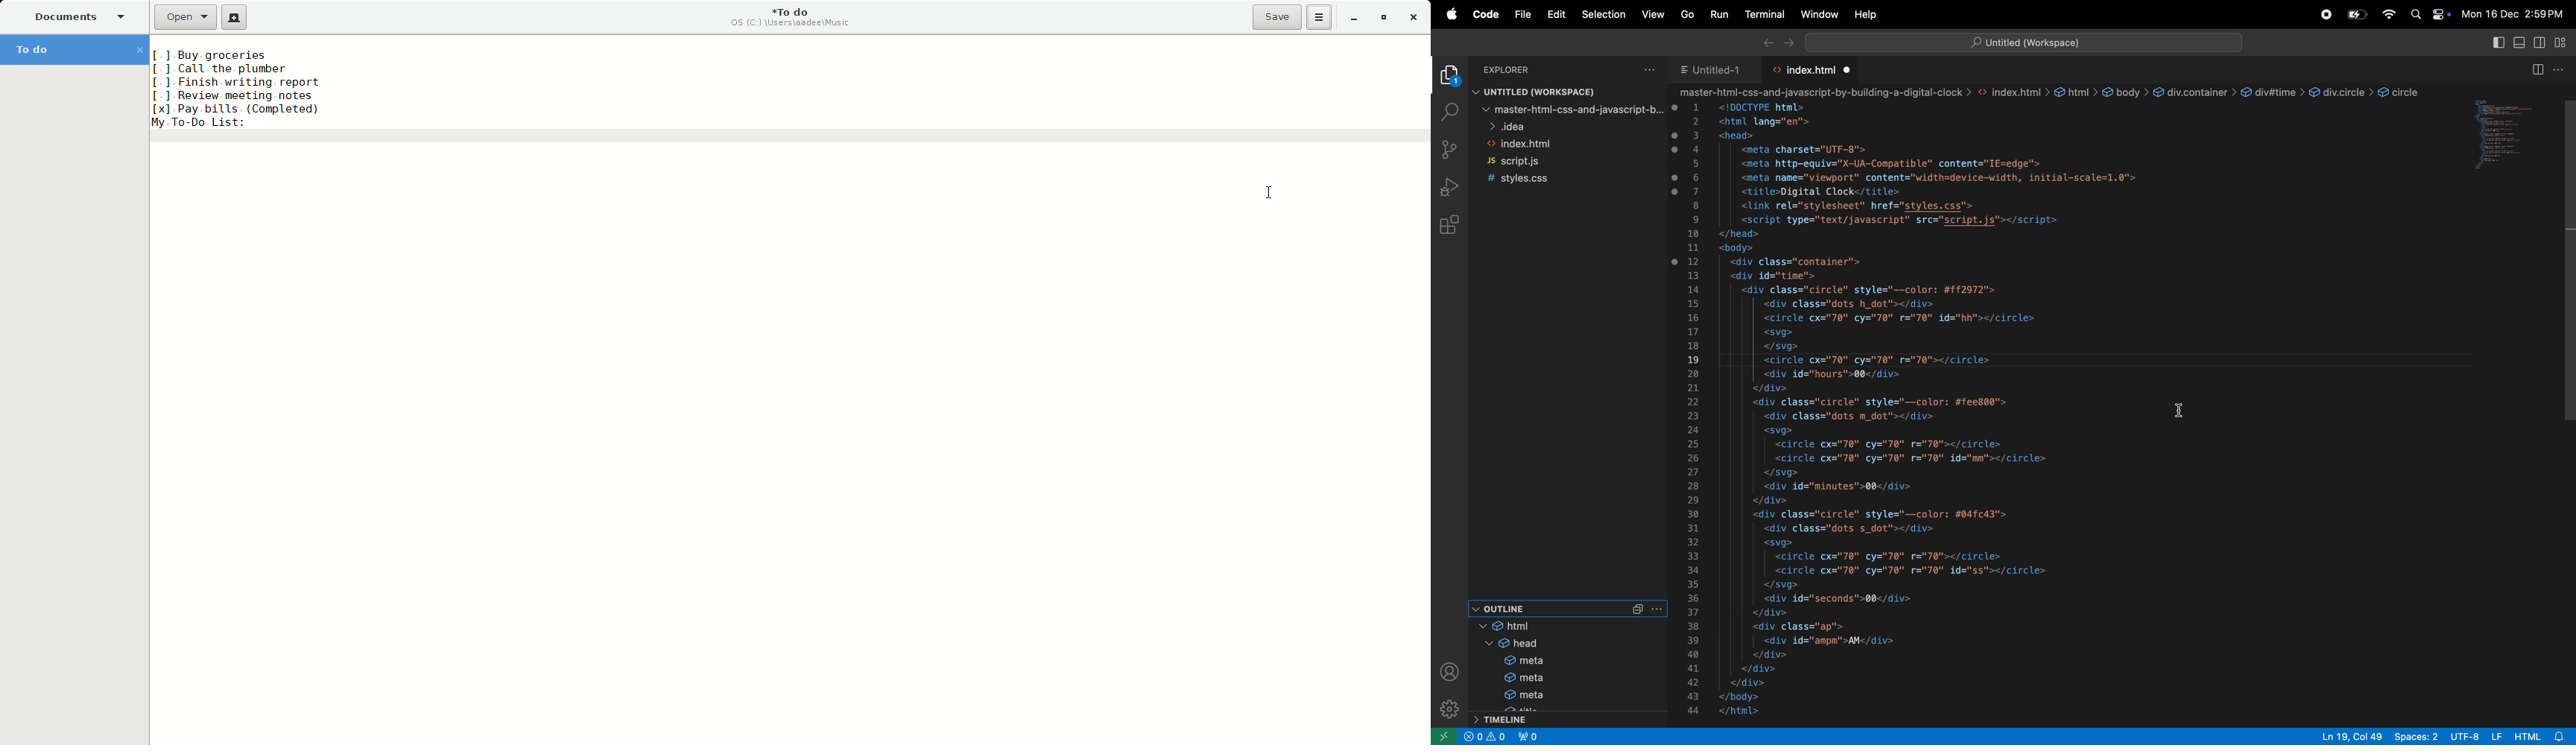  I want to click on scroll bar, so click(2569, 403).